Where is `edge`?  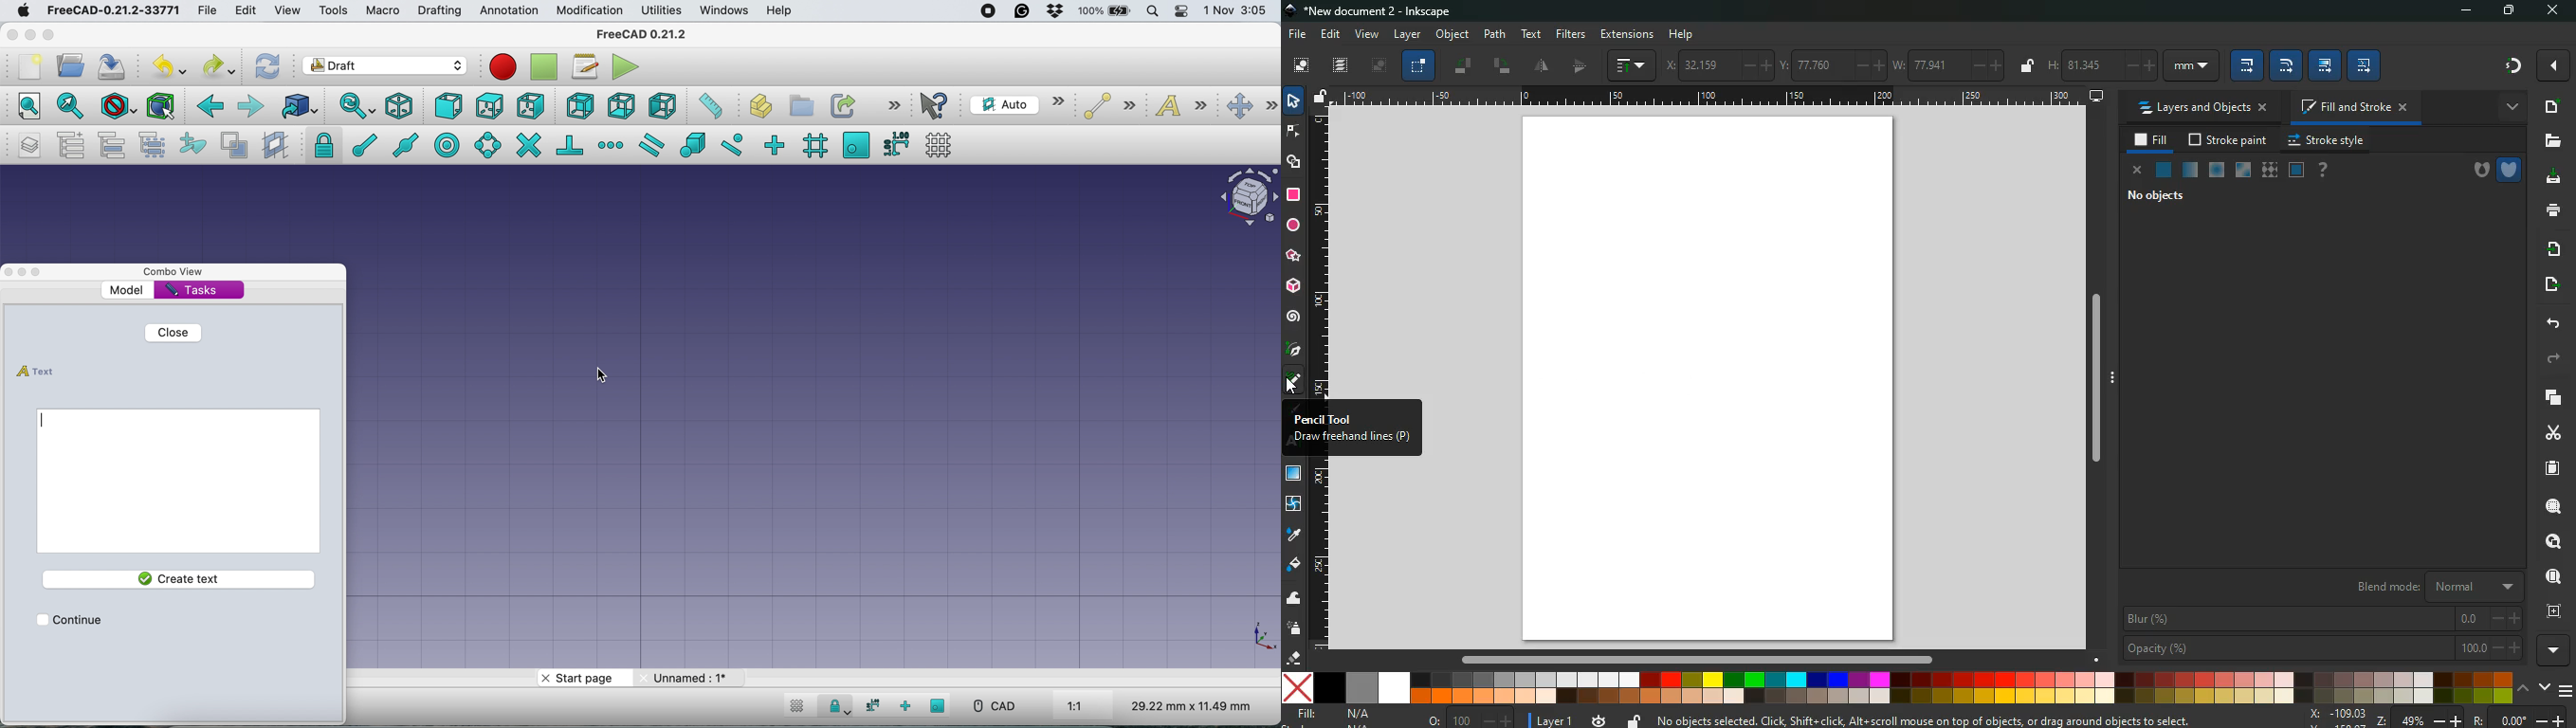 edge is located at coordinates (1293, 134).